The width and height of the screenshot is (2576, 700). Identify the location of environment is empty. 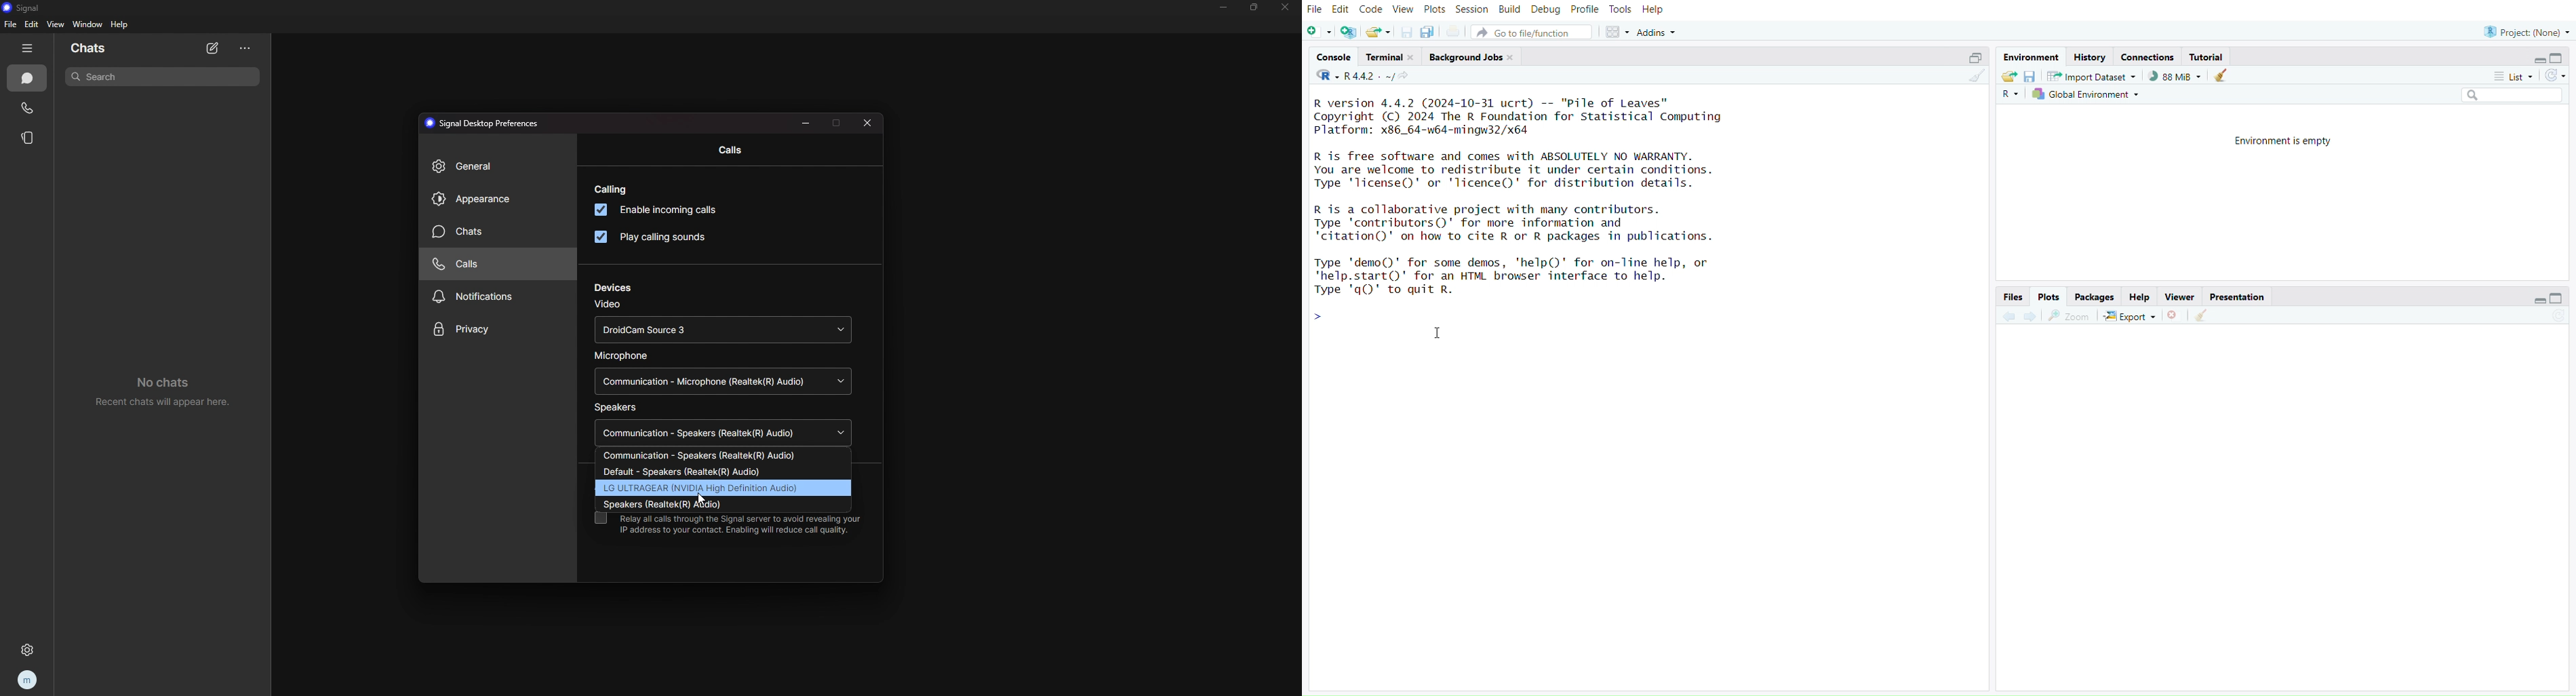
(2287, 140).